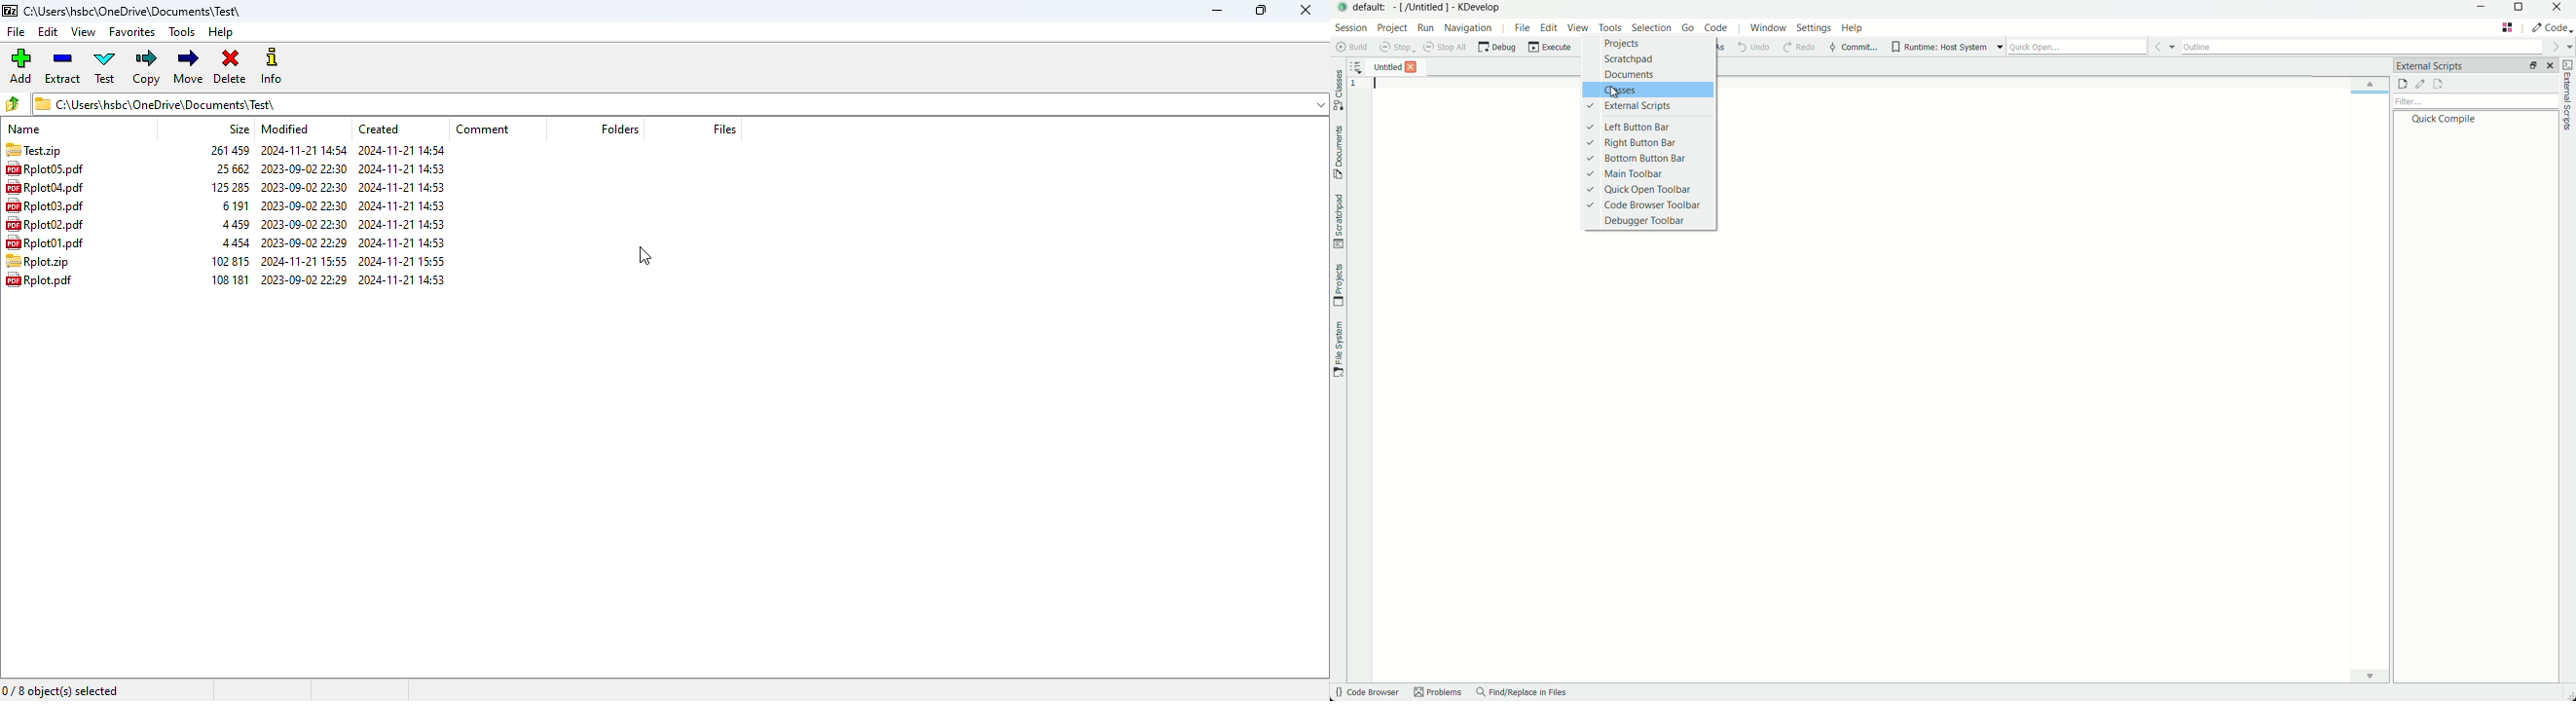  I want to click on , so click(385, 129).